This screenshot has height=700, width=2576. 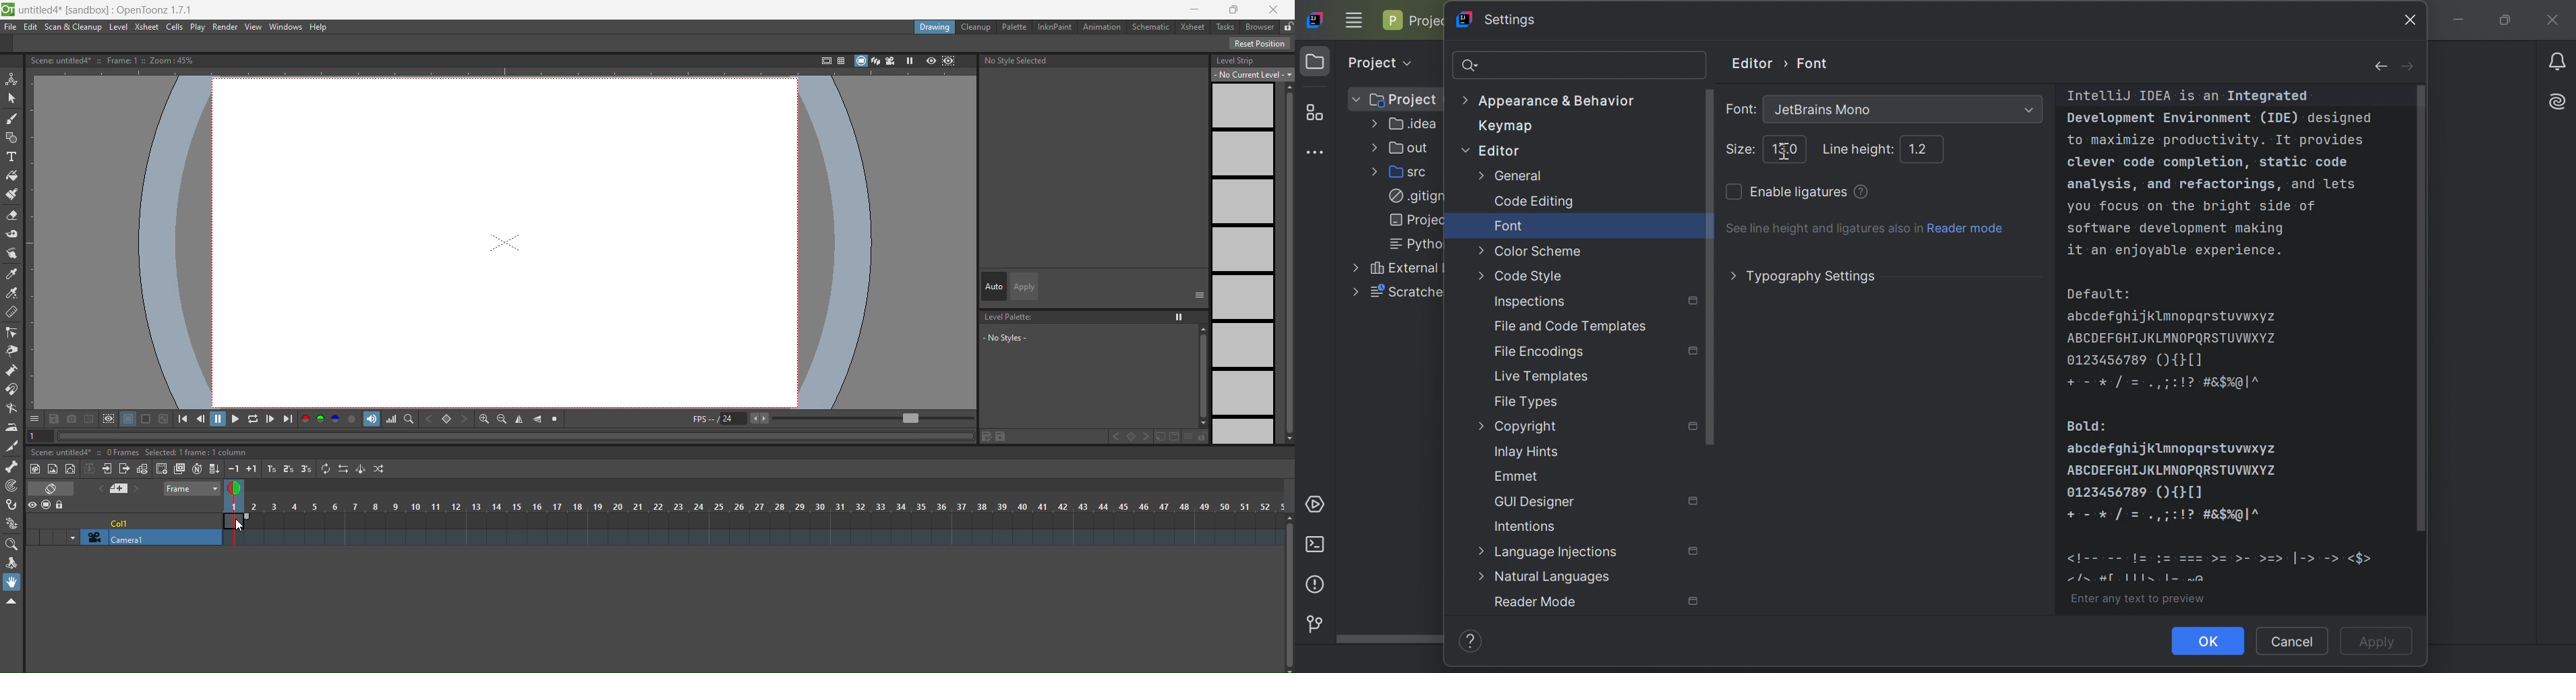 I want to click on swing, so click(x=360, y=469).